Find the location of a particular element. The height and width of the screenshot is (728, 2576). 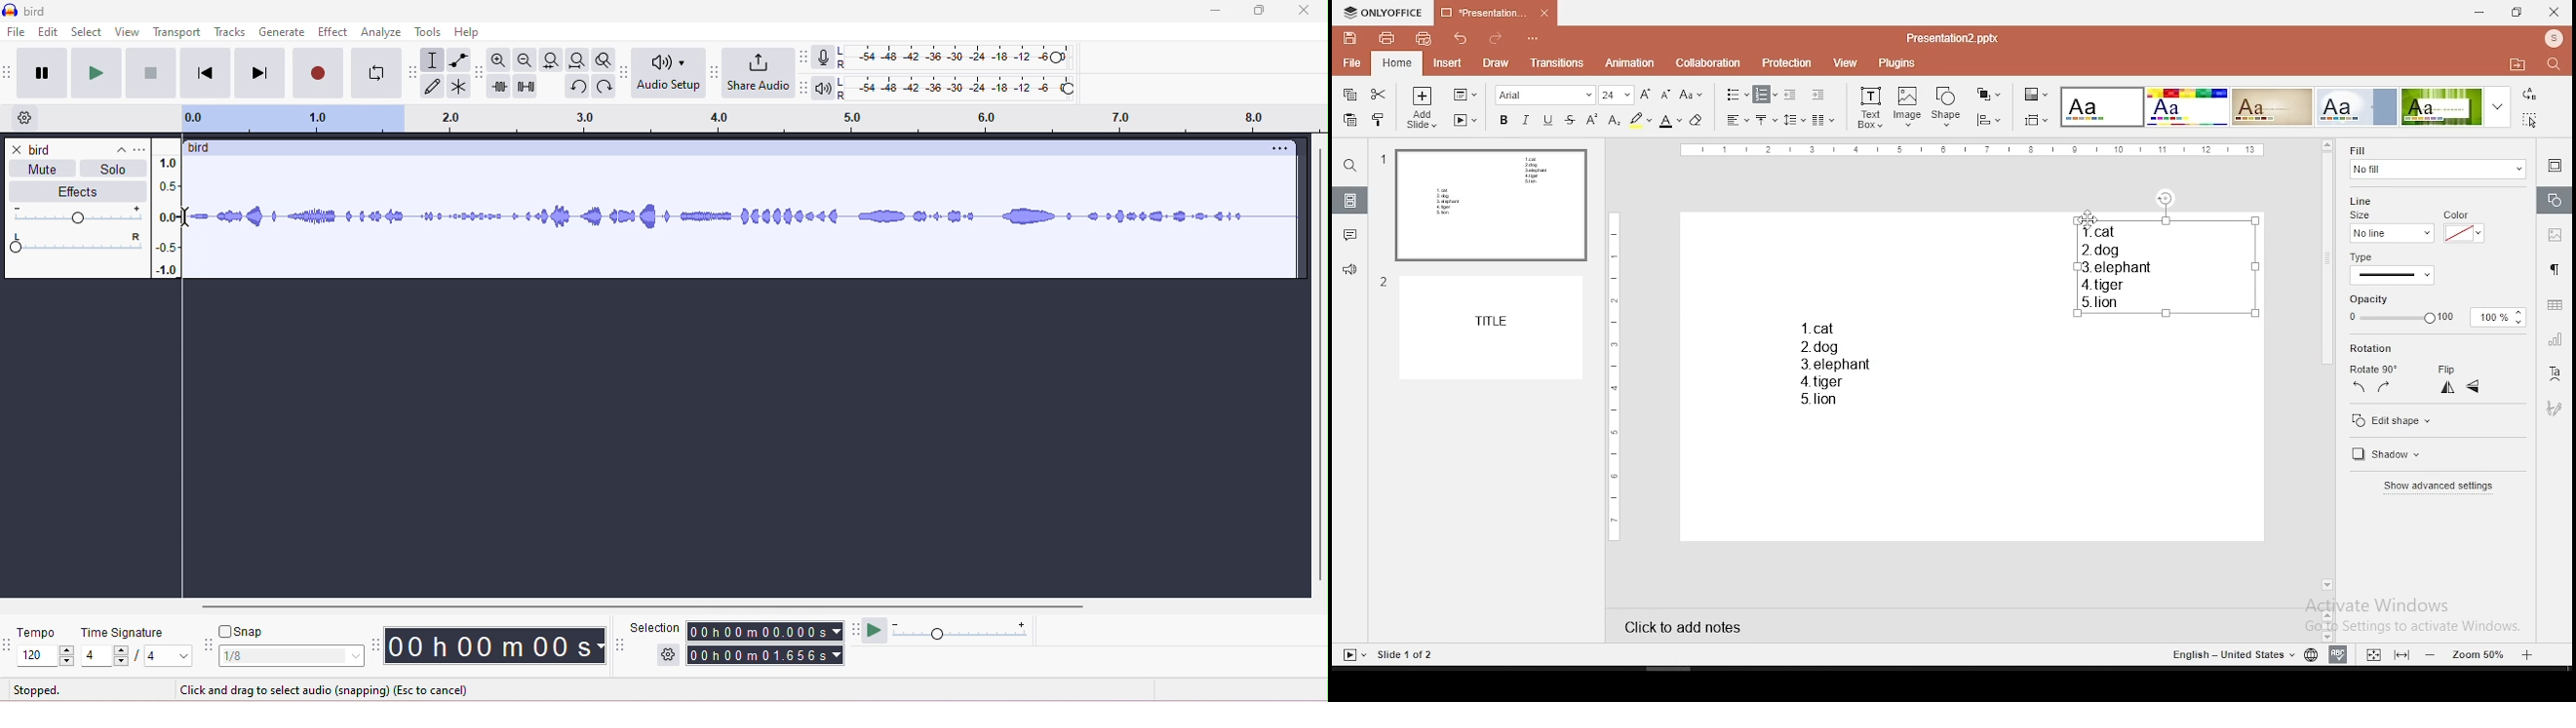

numbers is located at coordinates (1382, 227).